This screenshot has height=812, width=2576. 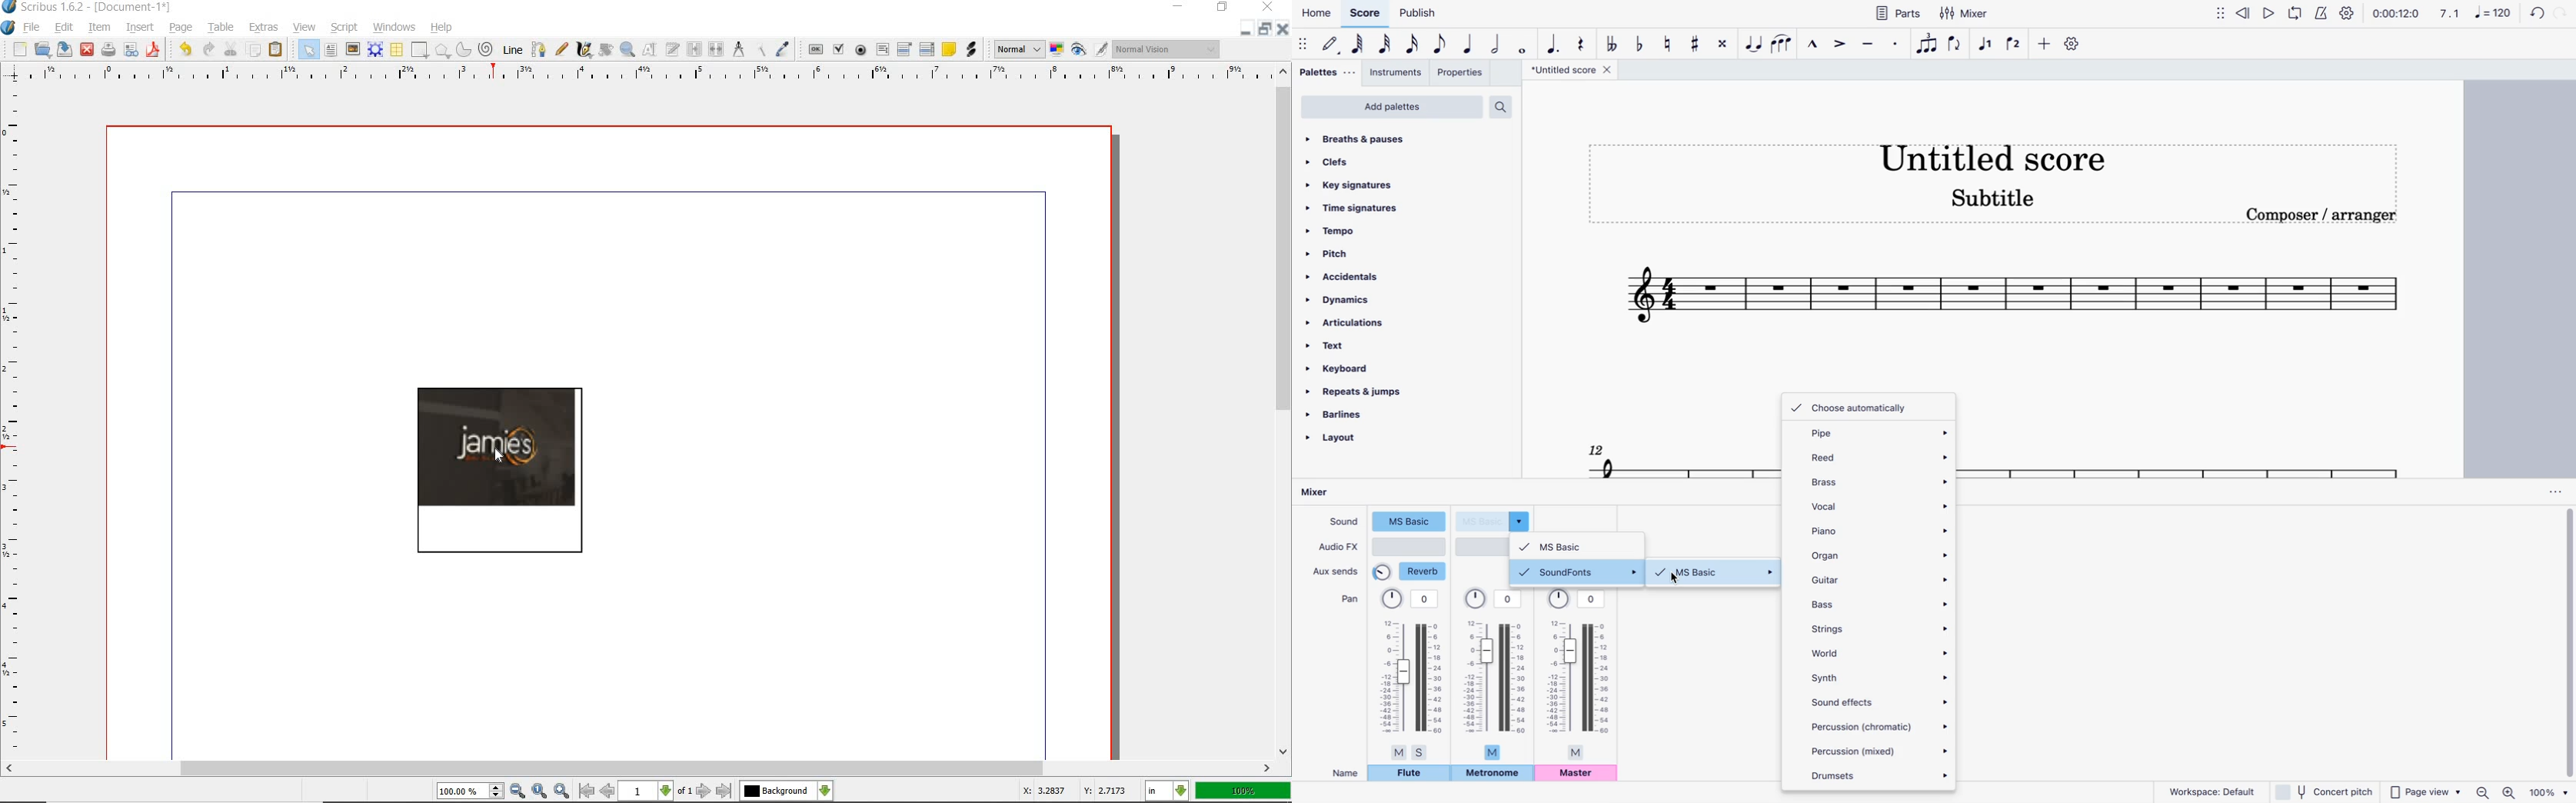 I want to click on zoom in/zoom to/zoom out, so click(x=503, y=791).